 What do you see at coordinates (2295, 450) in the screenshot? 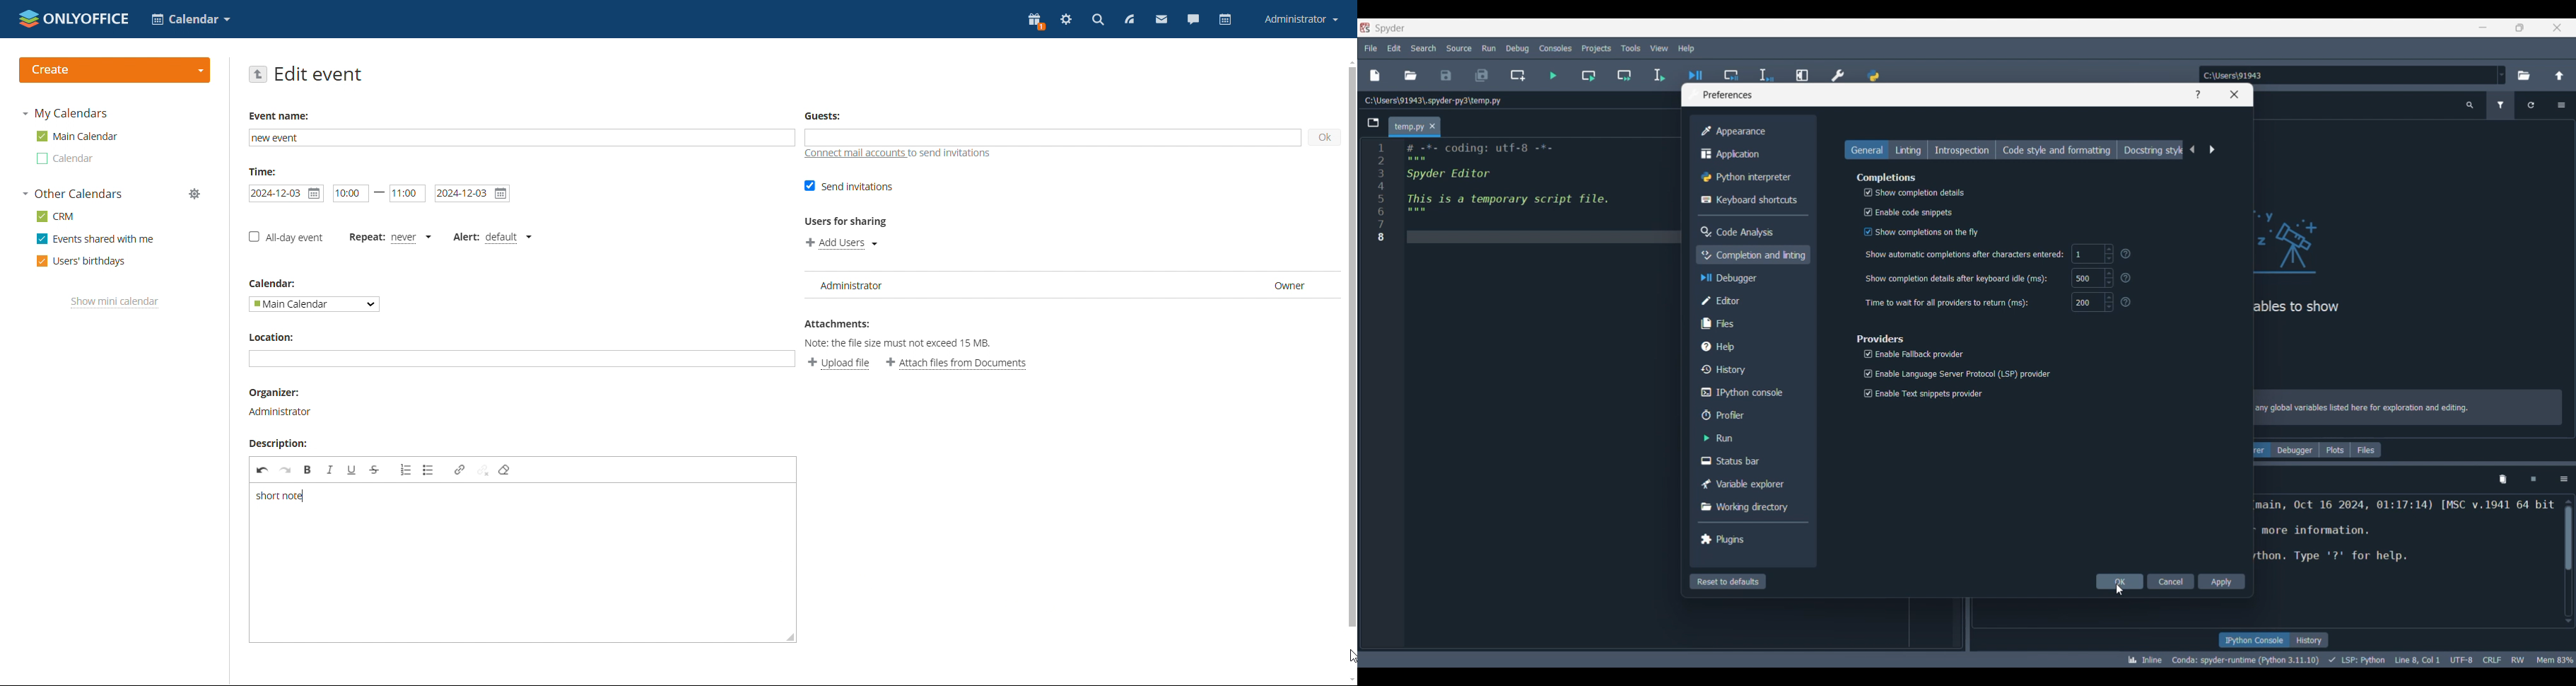
I see `Debugger` at bounding box center [2295, 450].